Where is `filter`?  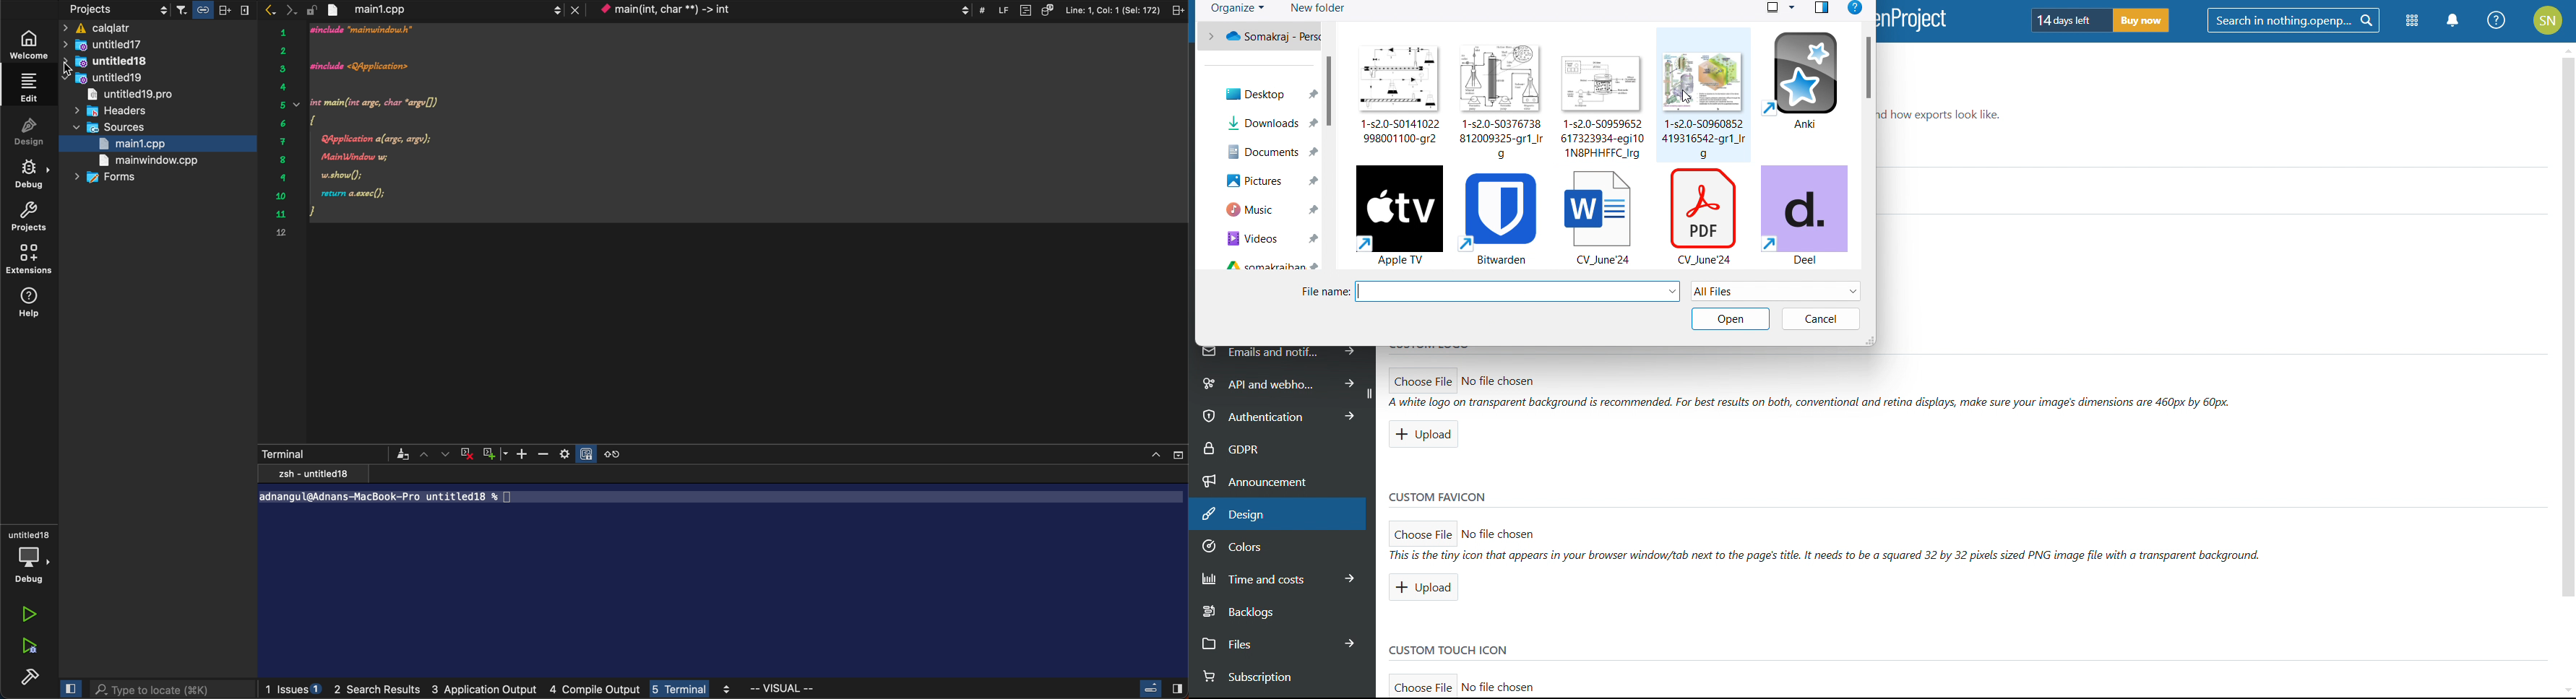 filter is located at coordinates (210, 10).